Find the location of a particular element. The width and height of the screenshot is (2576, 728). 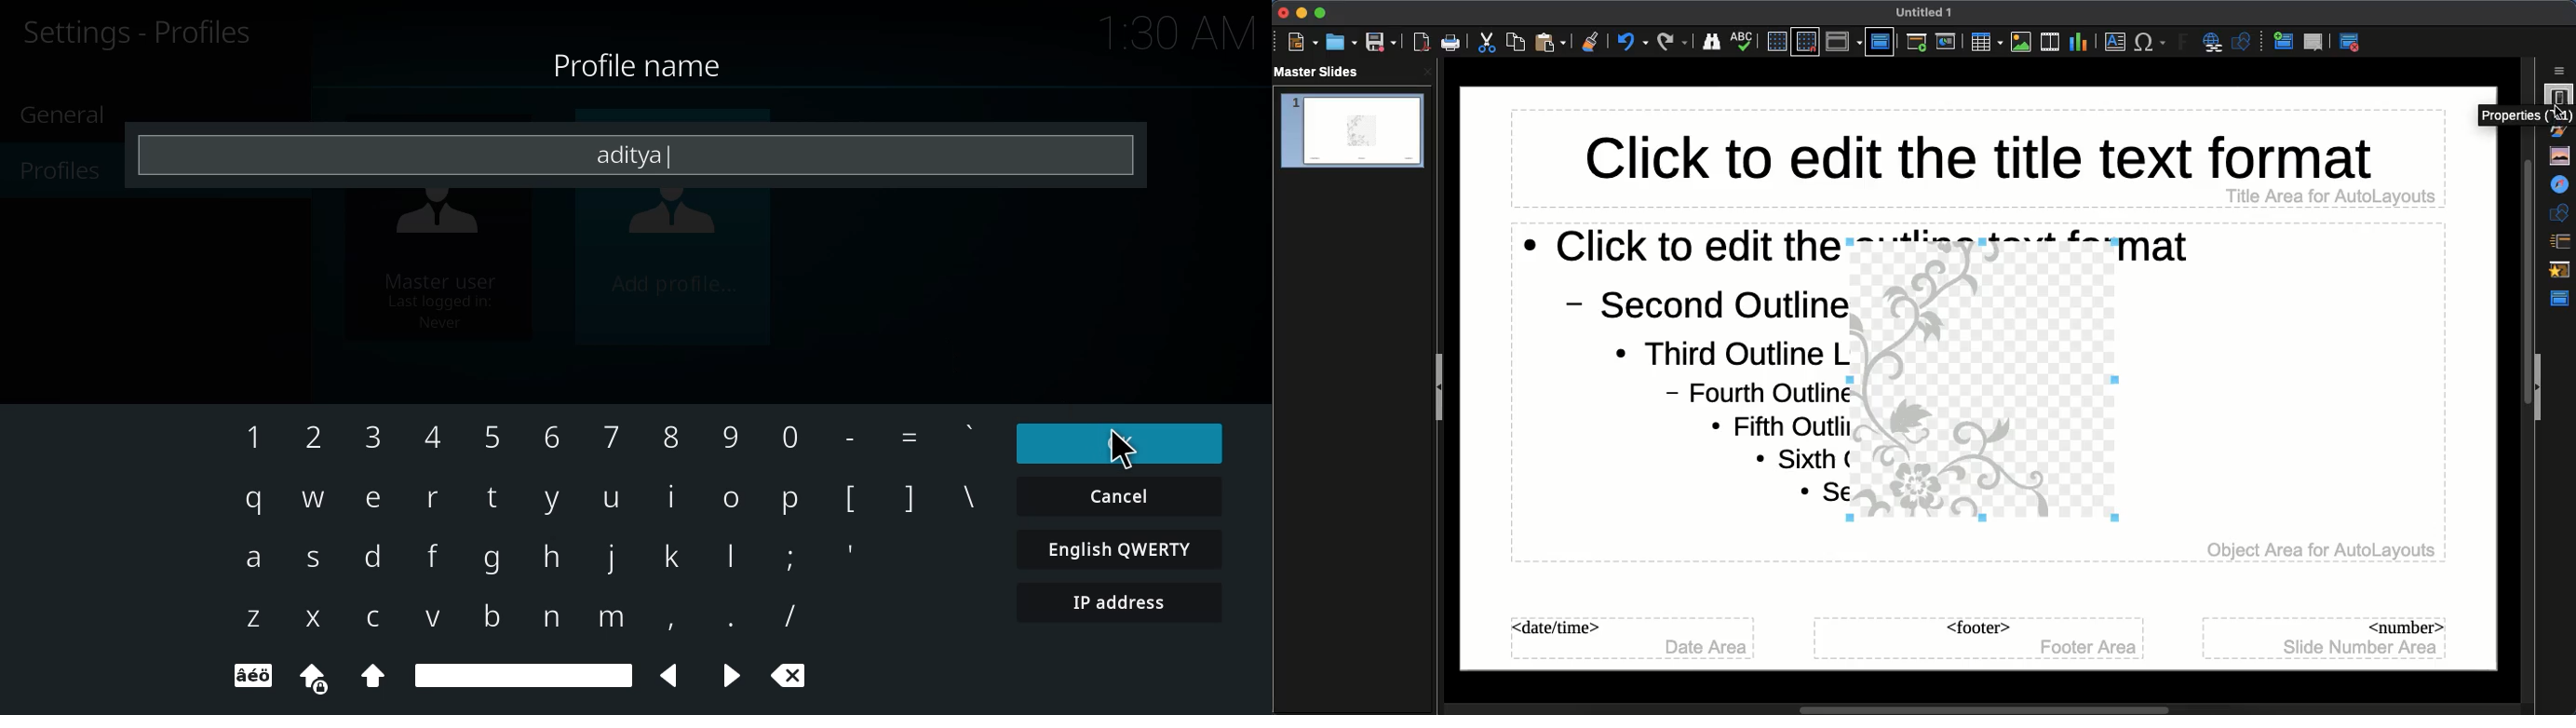

a is located at coordinates (250, 562).